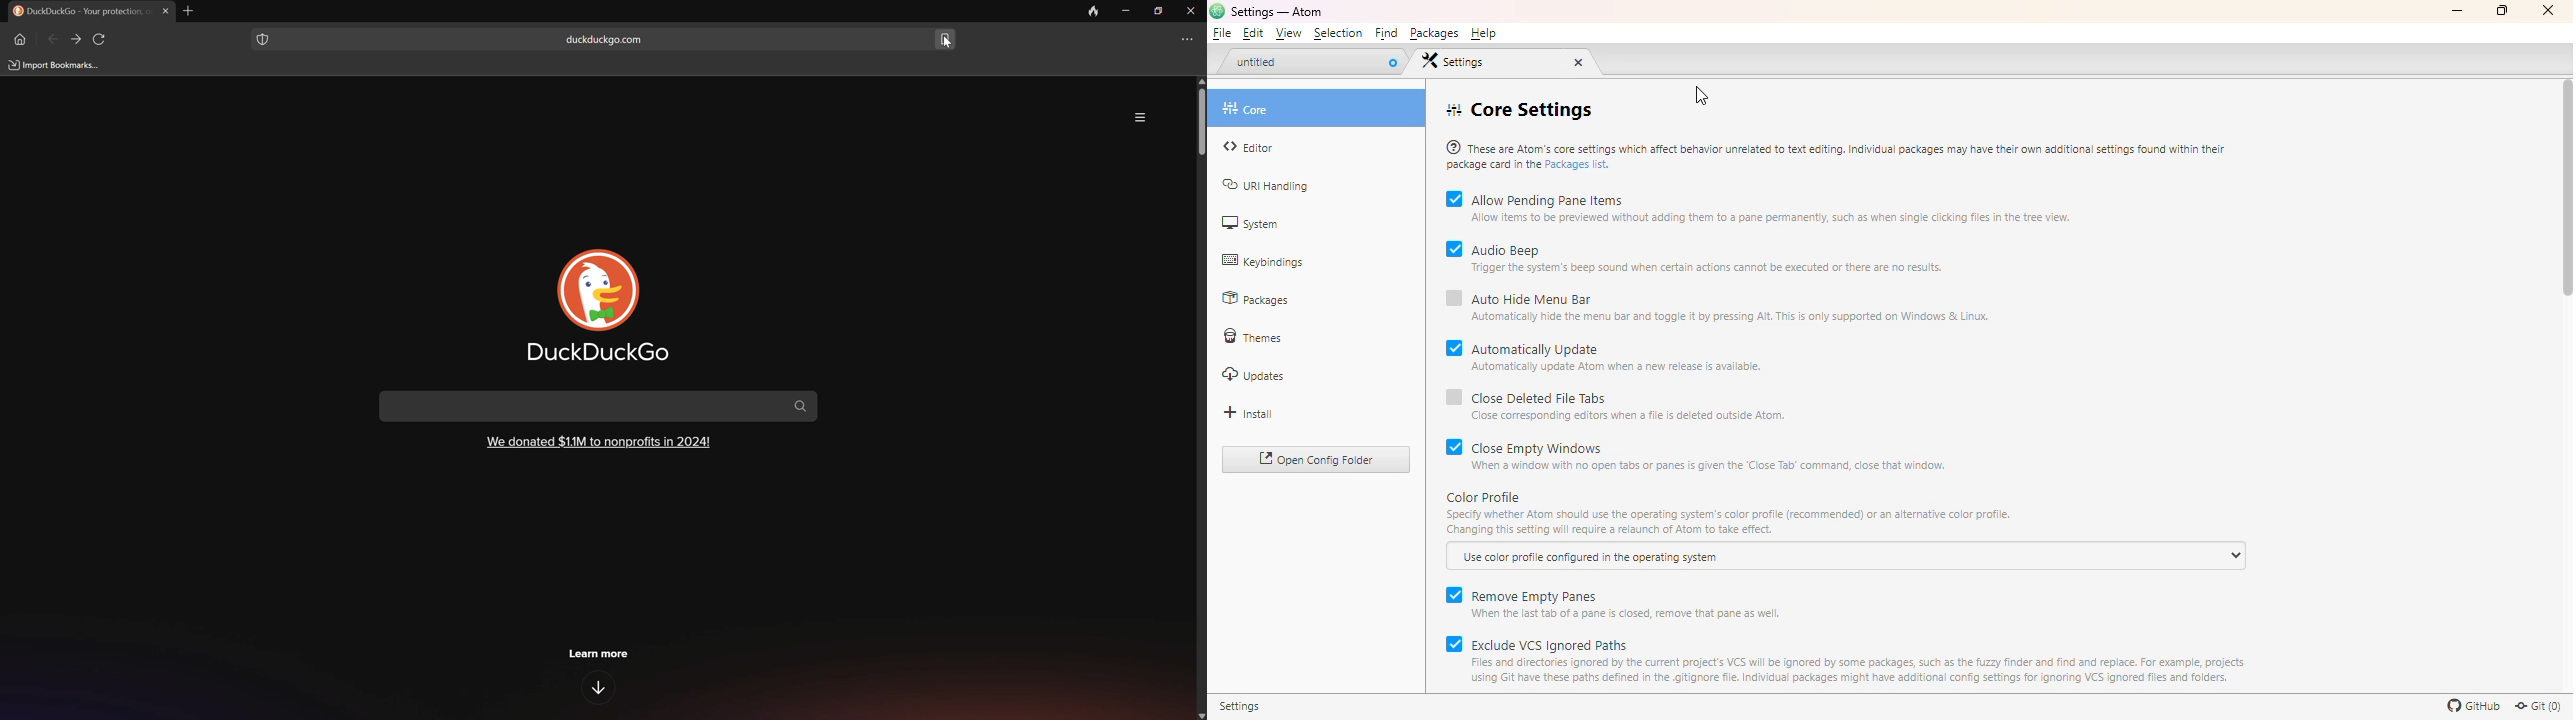  I want to click on color profile, so click(1728, 514).